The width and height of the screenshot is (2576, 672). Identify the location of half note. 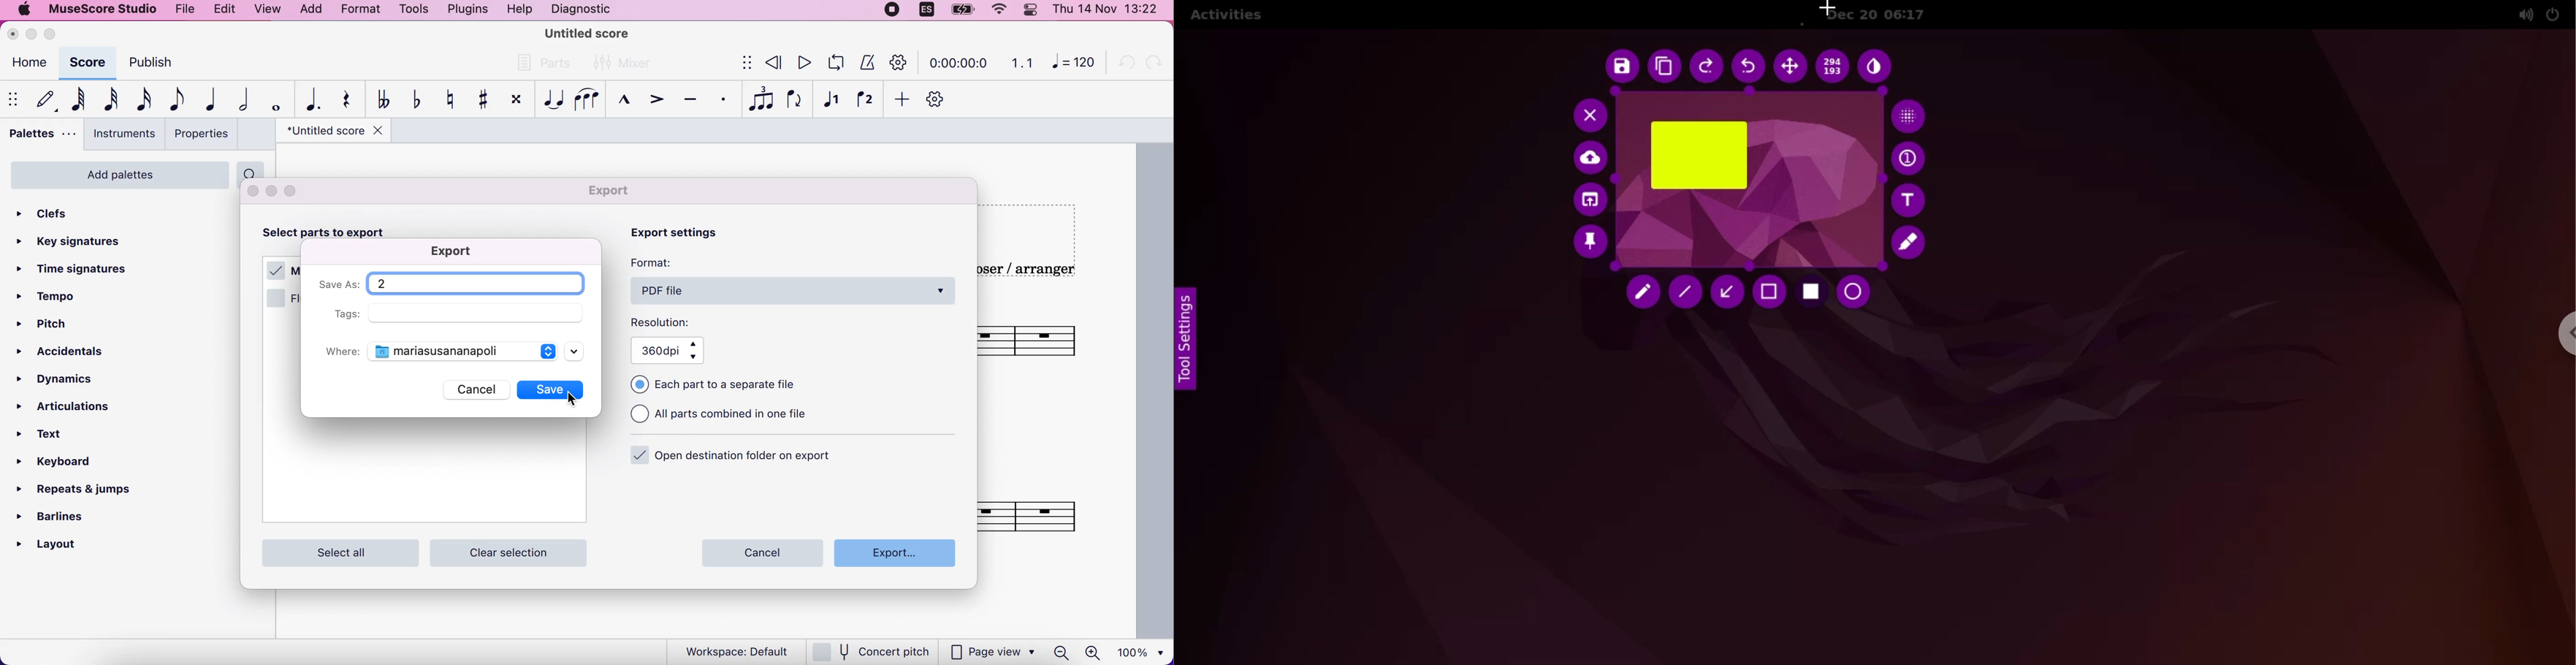
(242, 100).